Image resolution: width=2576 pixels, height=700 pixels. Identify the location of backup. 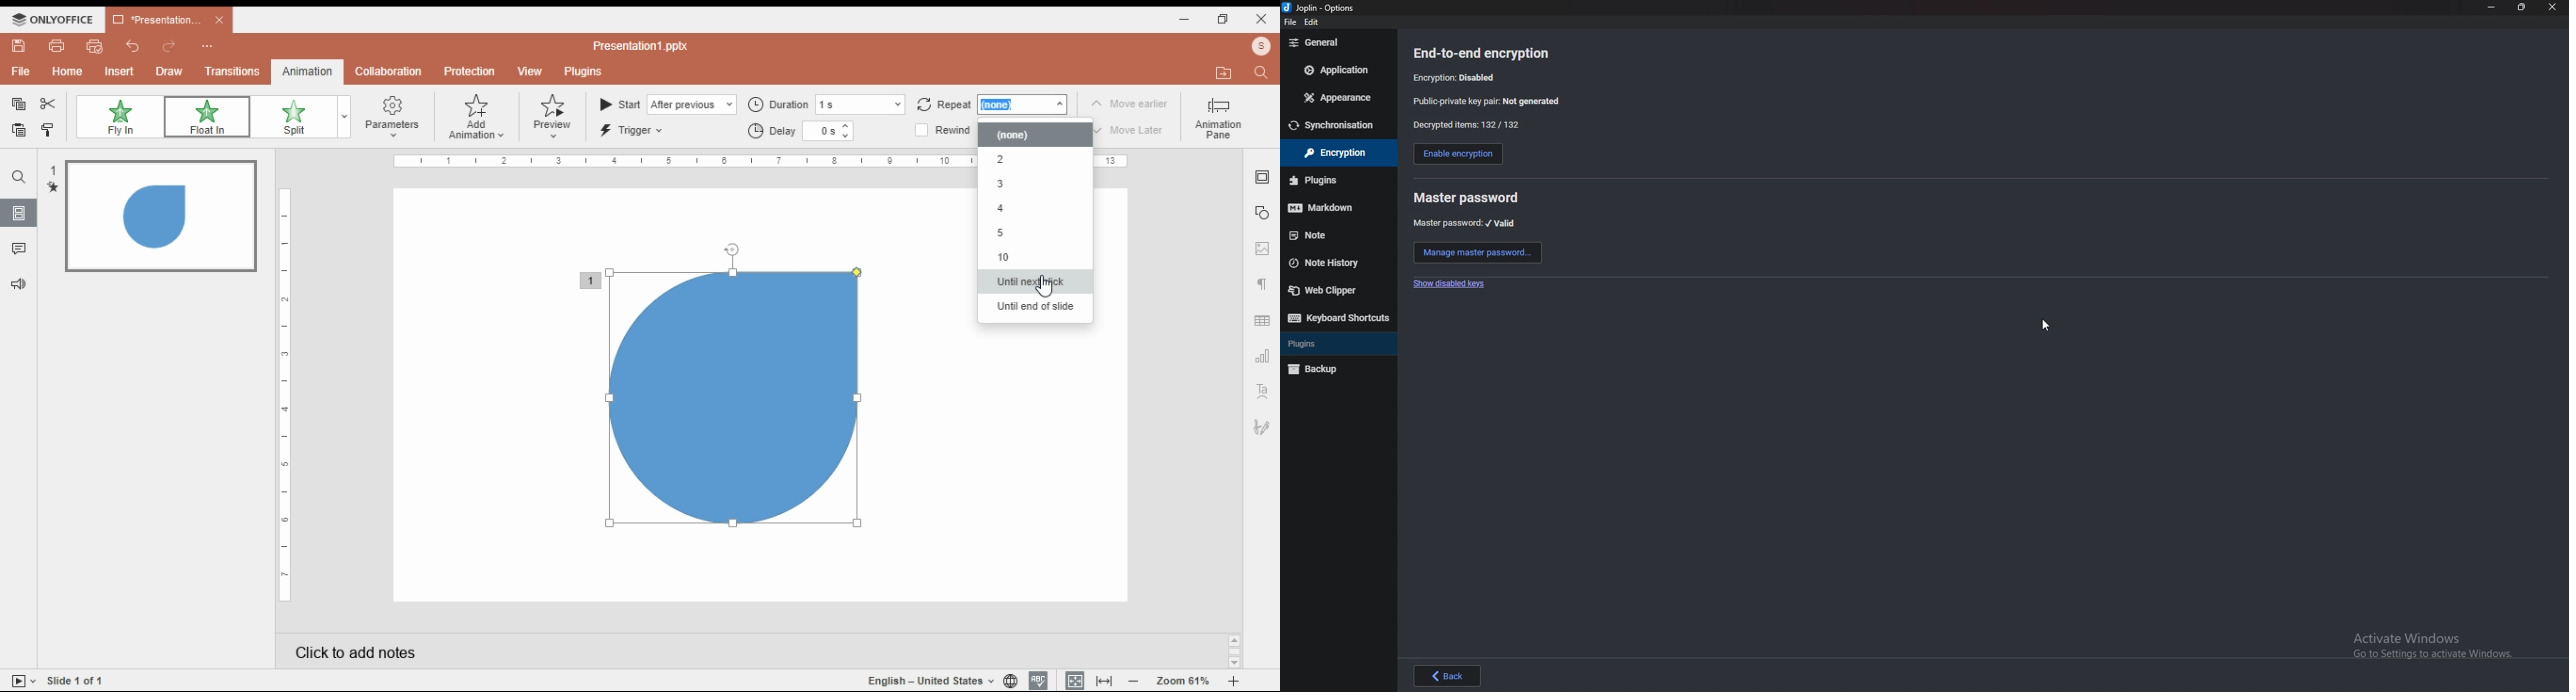
(1332, 370).